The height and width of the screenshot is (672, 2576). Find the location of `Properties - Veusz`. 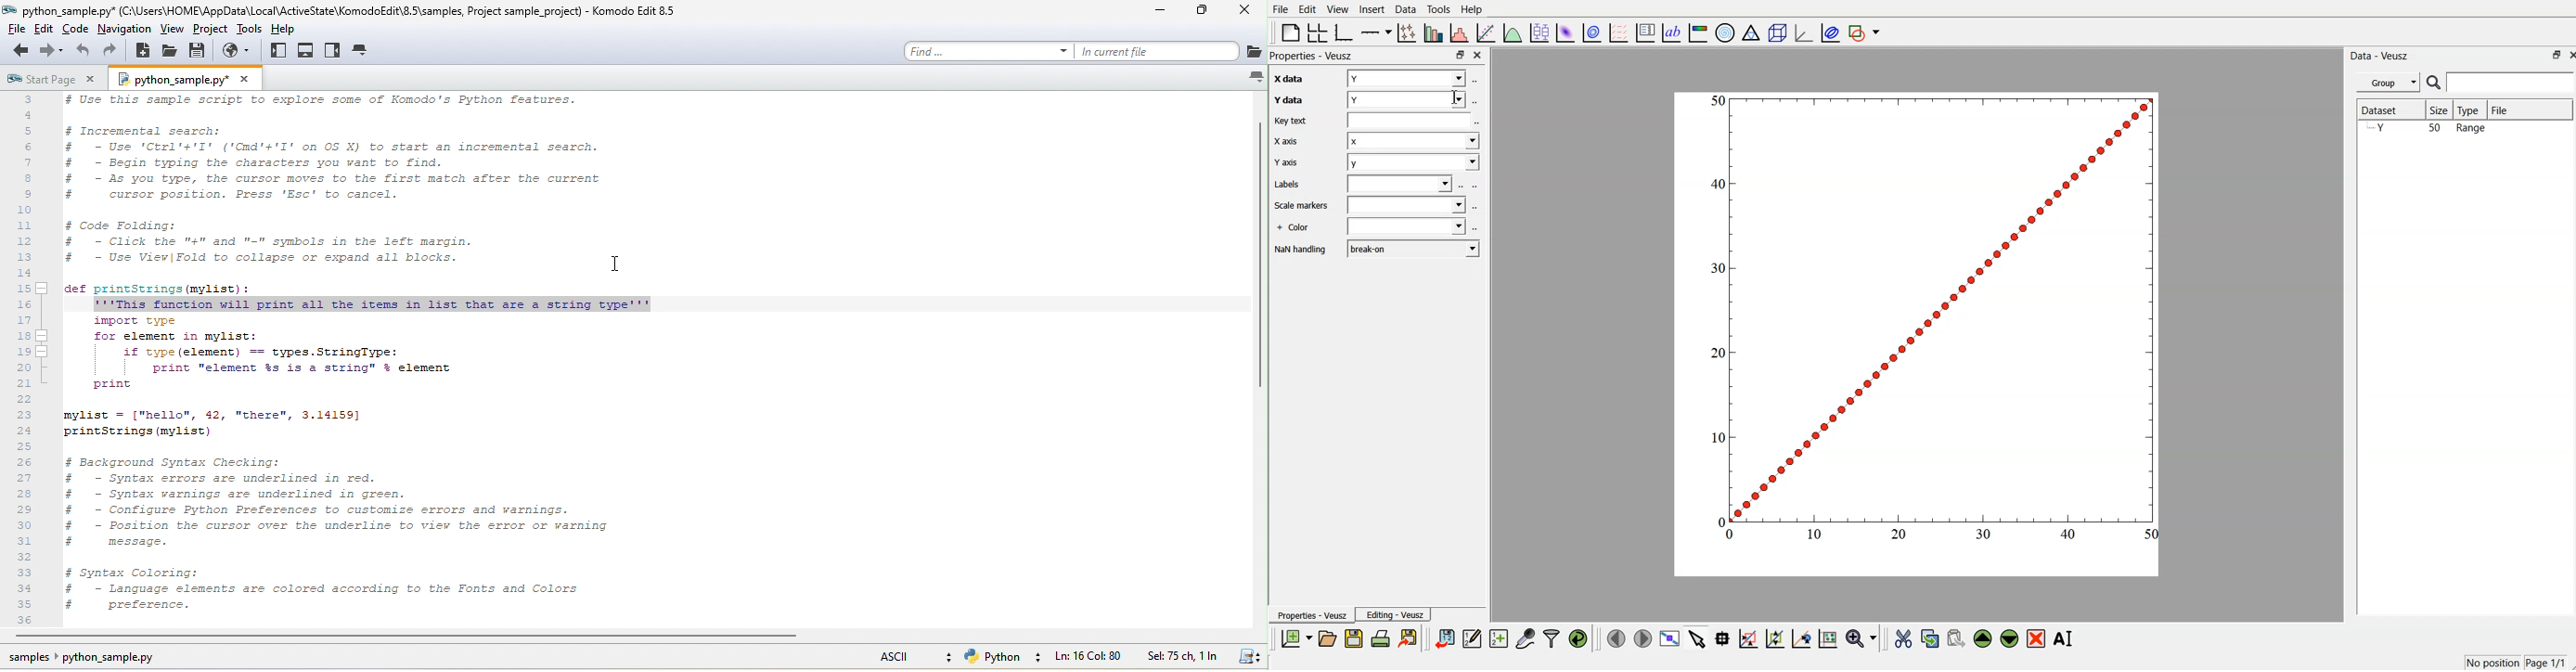

Properties - Veusz is located at coordinates (1313, 615).